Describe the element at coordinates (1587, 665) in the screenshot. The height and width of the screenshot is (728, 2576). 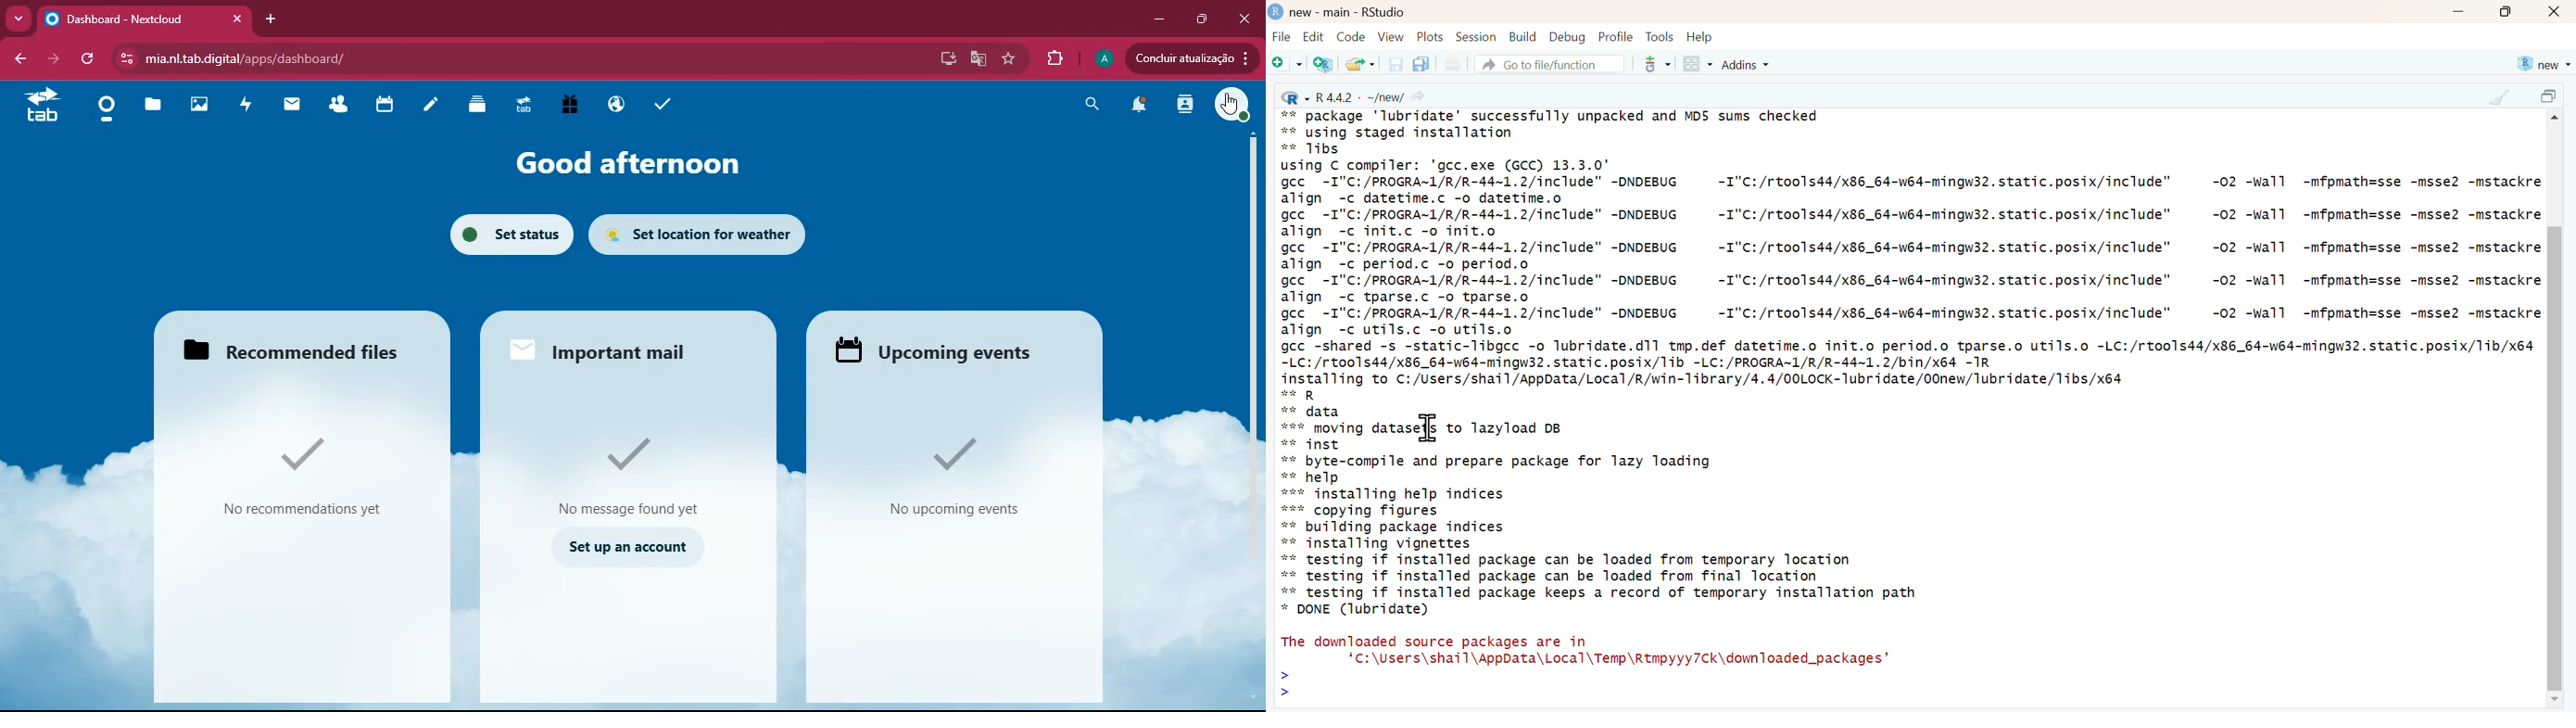
I see `The downloaded source packages are in
‘C:\Users\shail\AppData\Local\Temp\Rtmpyyy7Ck\downloaded_packages’

>

>` at that location.